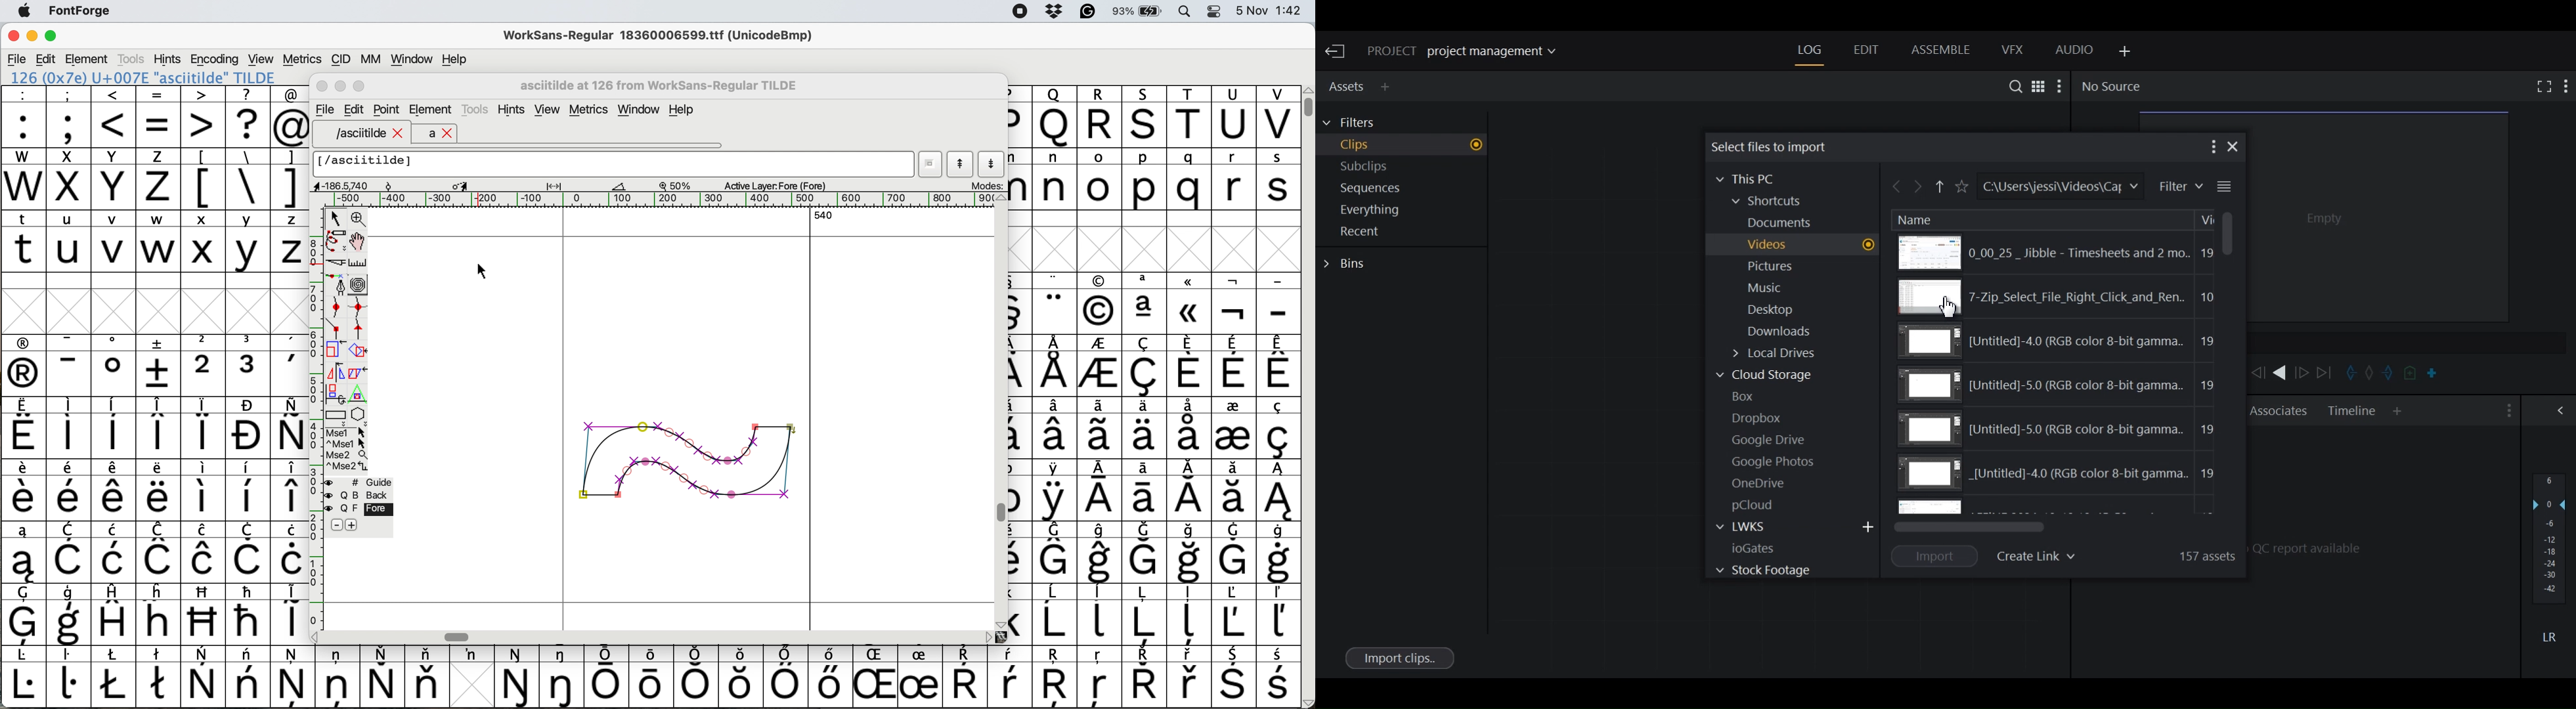 The height and width of the screenshot is (728, 2576). Describe the element at coordinates (2369, 374) in the screenshot. I see `Clear marks` at that location.